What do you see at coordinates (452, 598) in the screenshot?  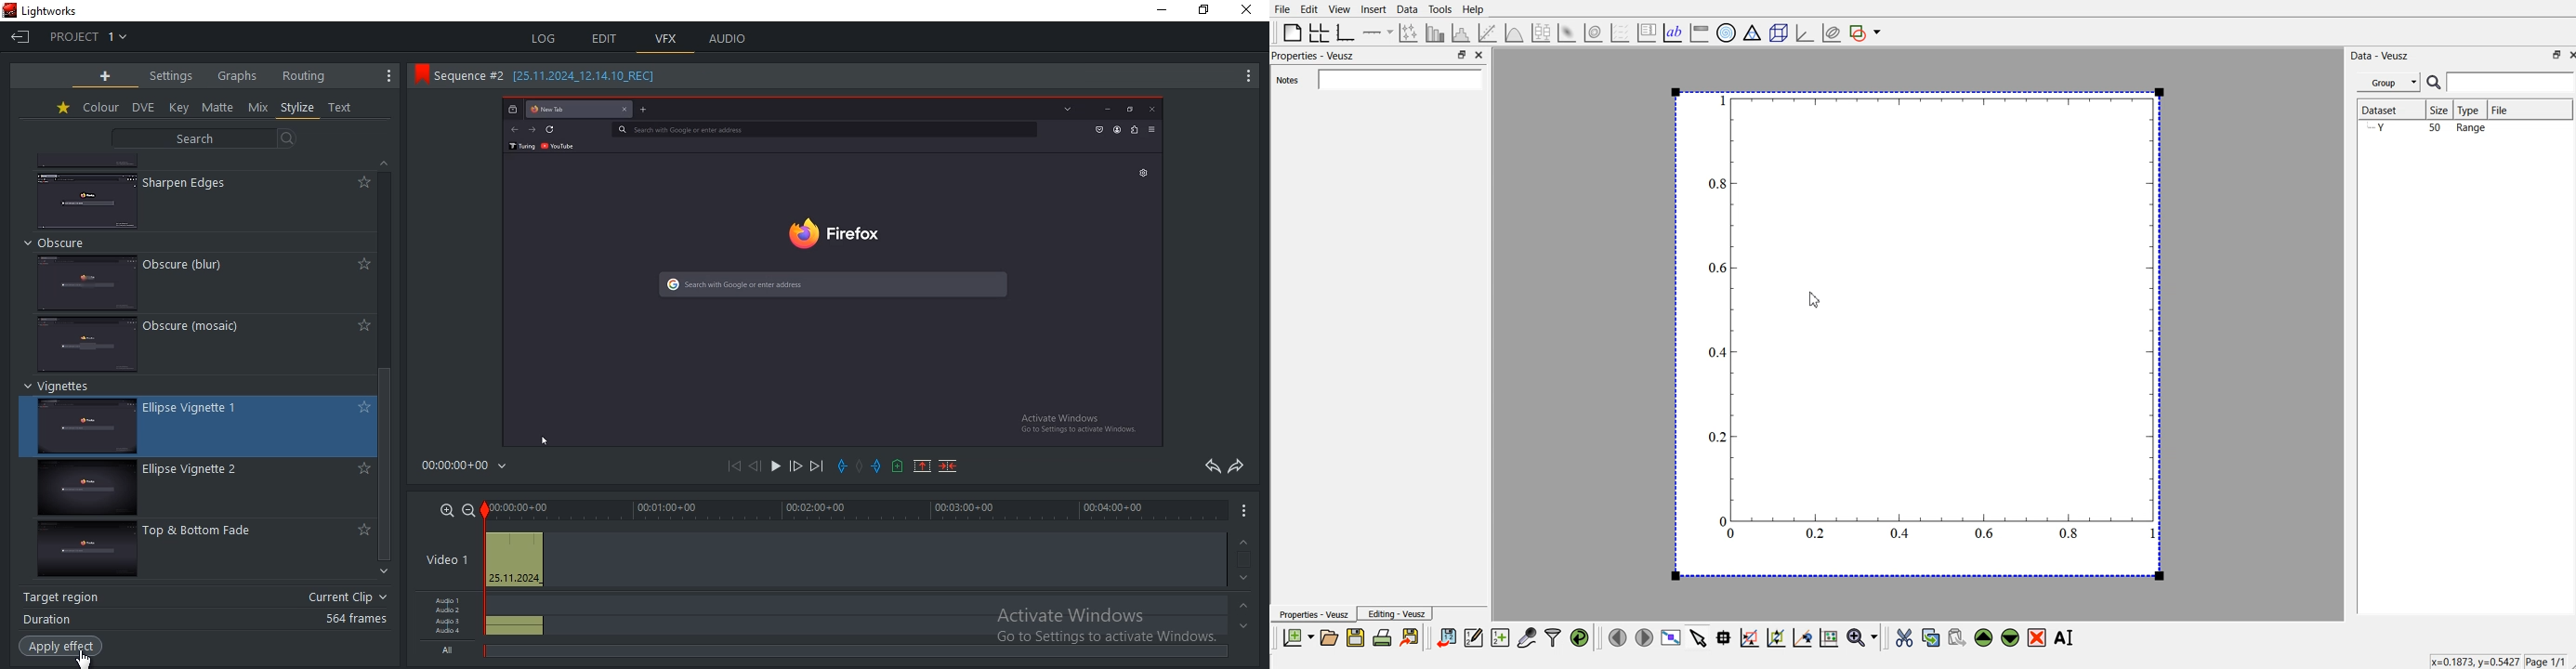 I see `Audio 1` at bounding box center [452, 598].